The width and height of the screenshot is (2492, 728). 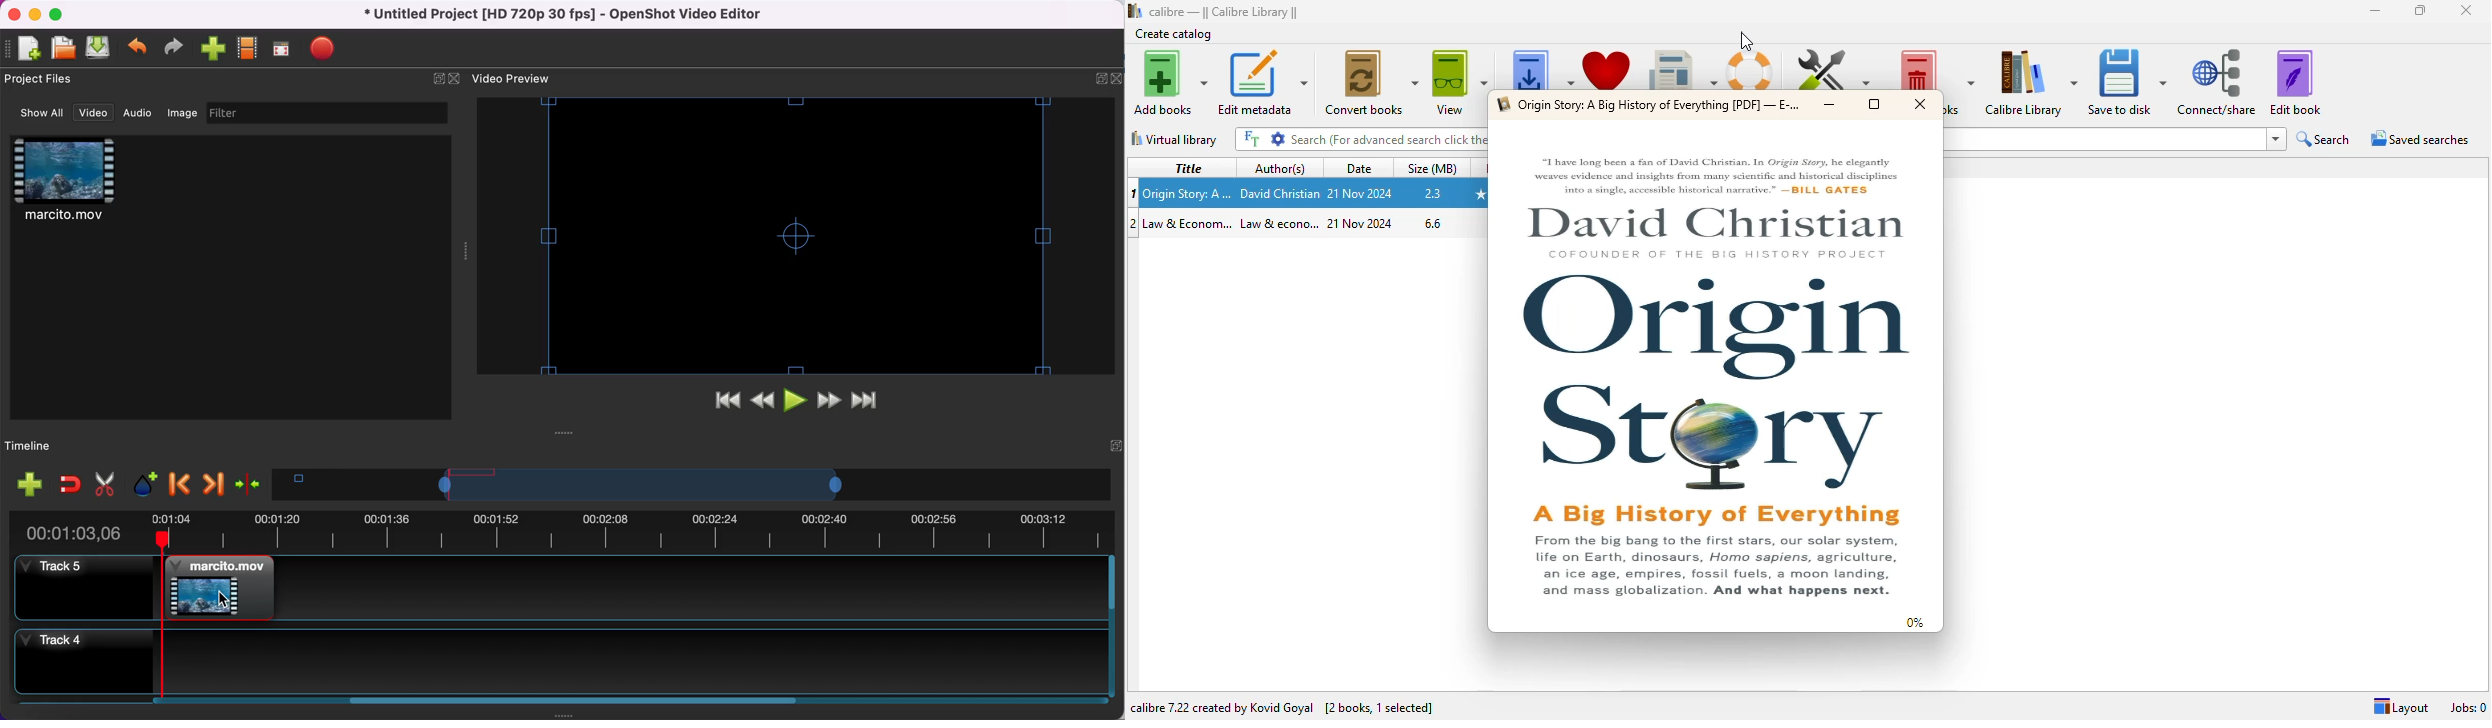 What do you see at coordinates (1134, 193) in the screenshot?
I see `1` at bounding box center [1134, 193].